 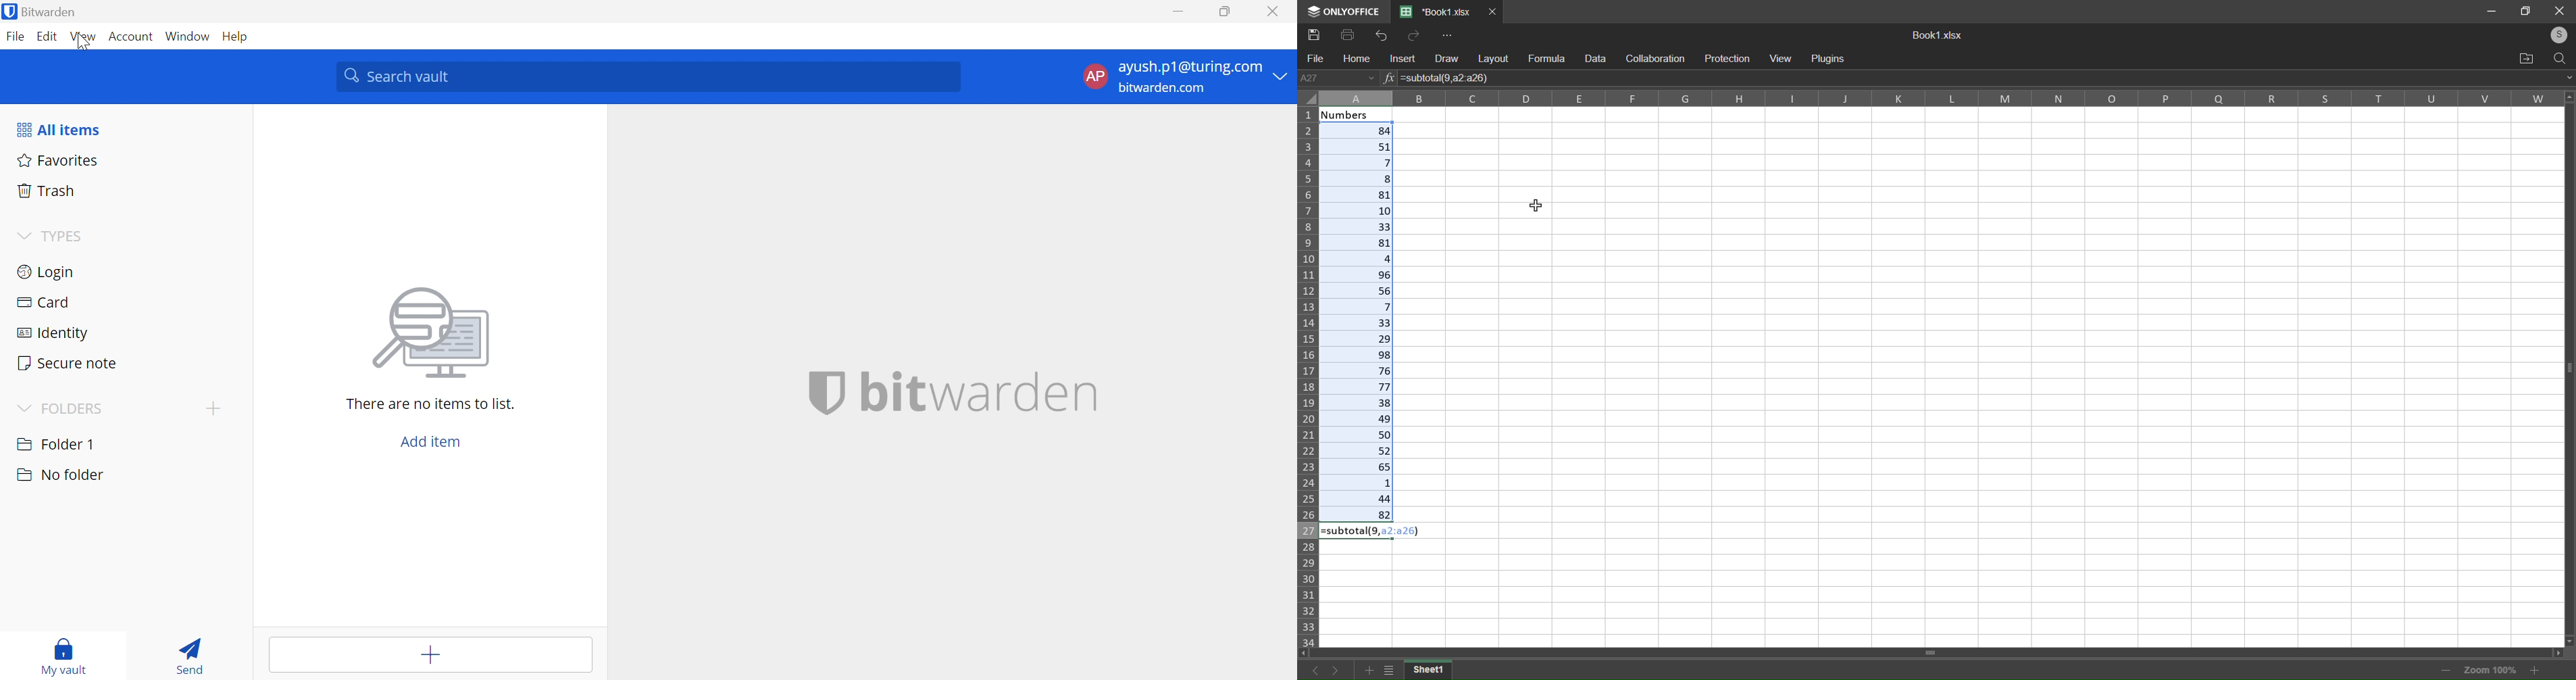 What do you see at coordinates (84, 37) in the screenshot?
I see `View` at bounding box center [84, 37].